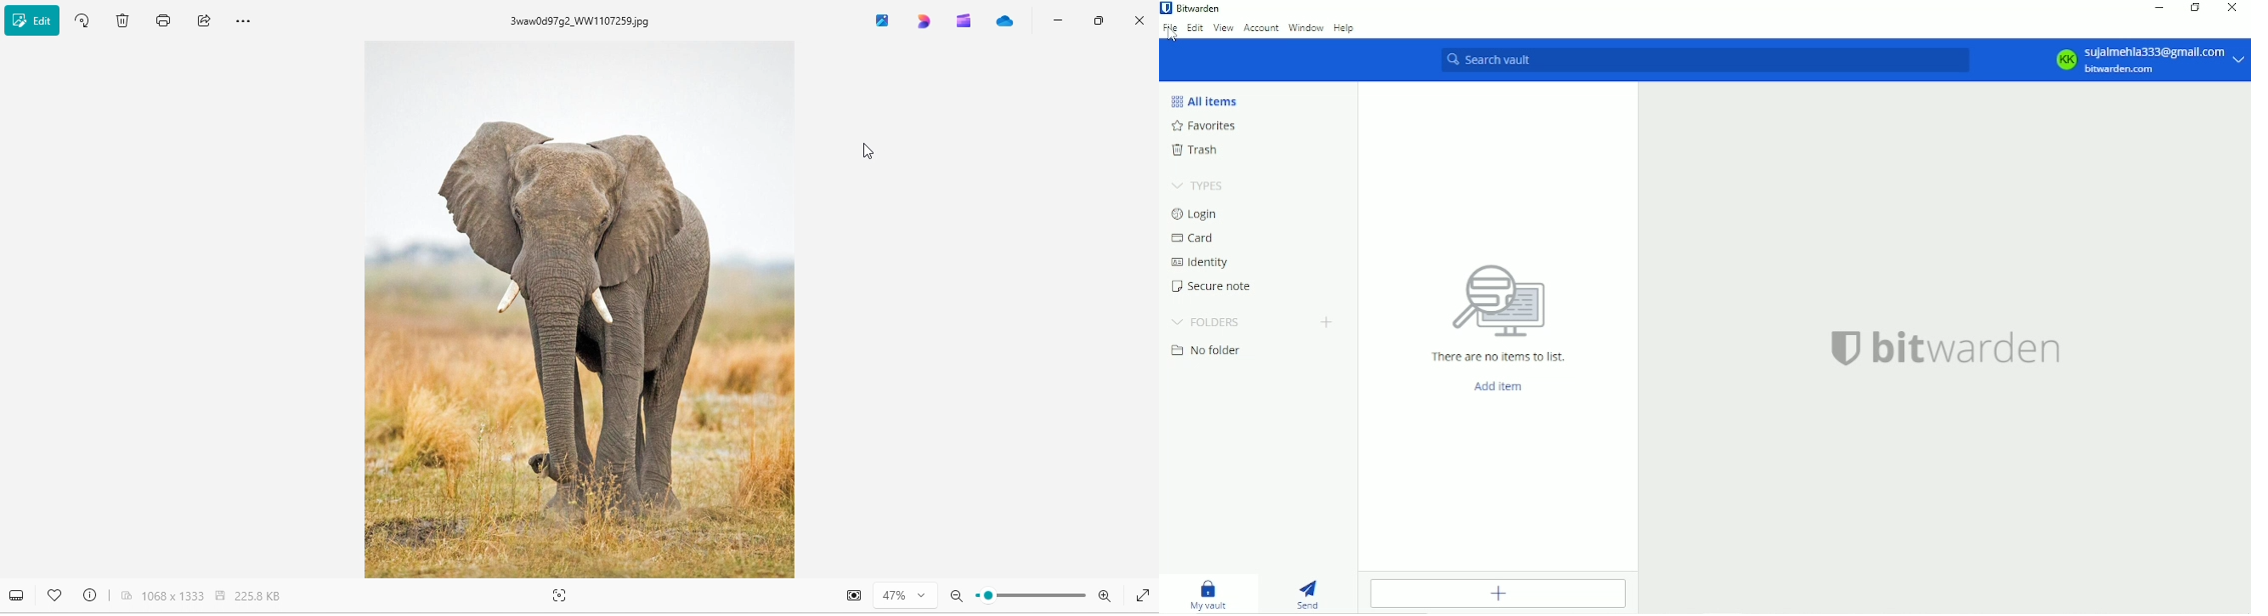  Describe the element at coordinates (1195, 29) in the screenshot. I see `Edit` at that location.